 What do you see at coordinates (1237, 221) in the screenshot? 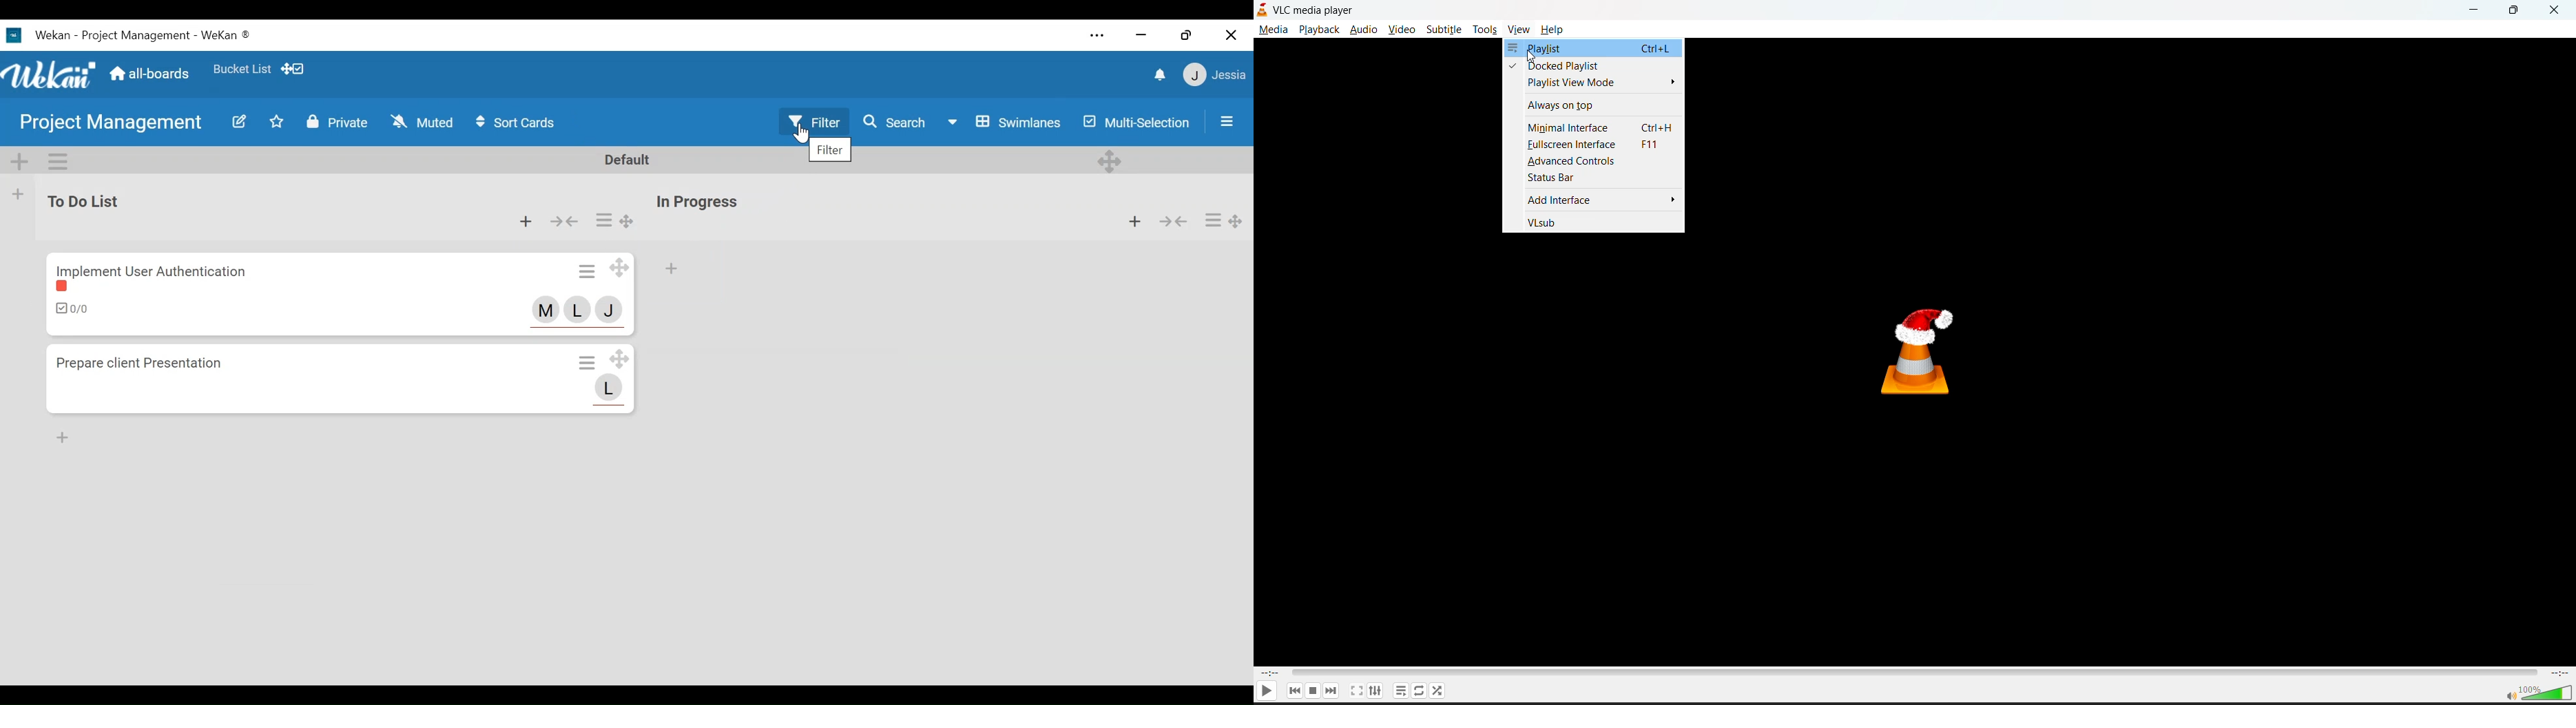
I see `Desktop drag handles` at bounding box center [1237, 221].